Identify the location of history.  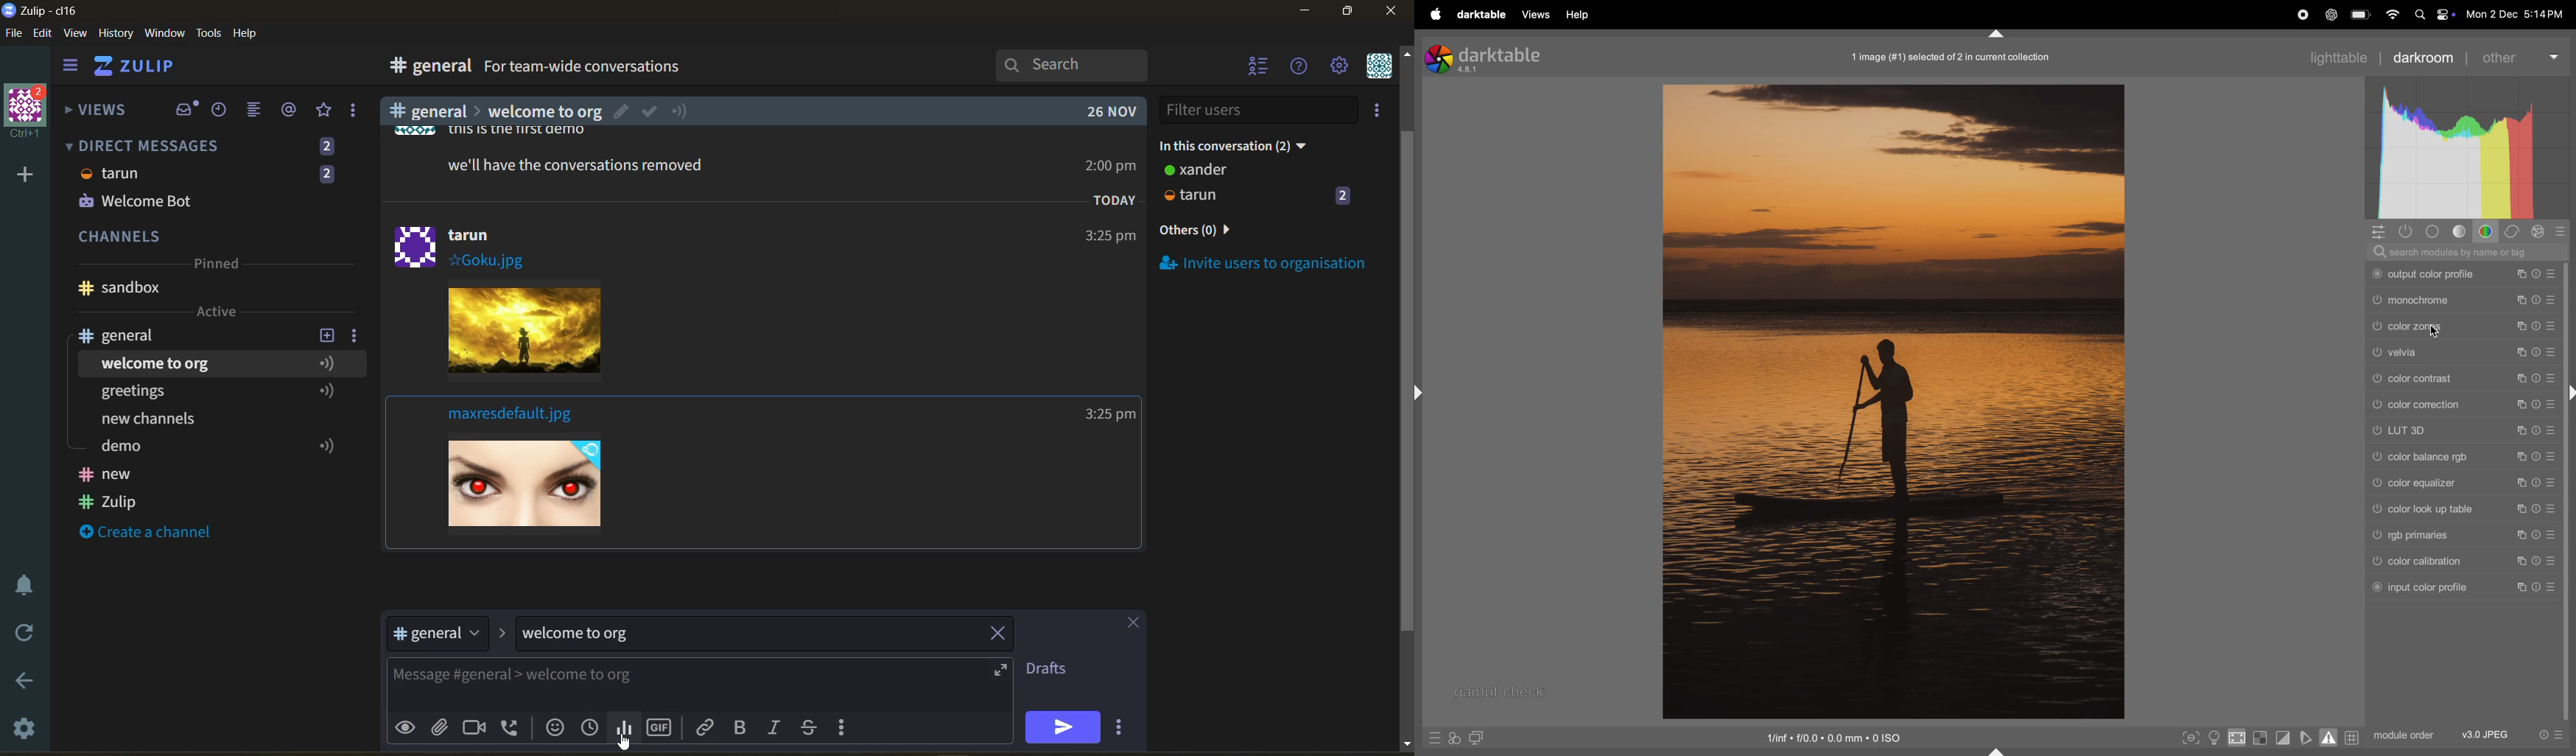
(116, 36).